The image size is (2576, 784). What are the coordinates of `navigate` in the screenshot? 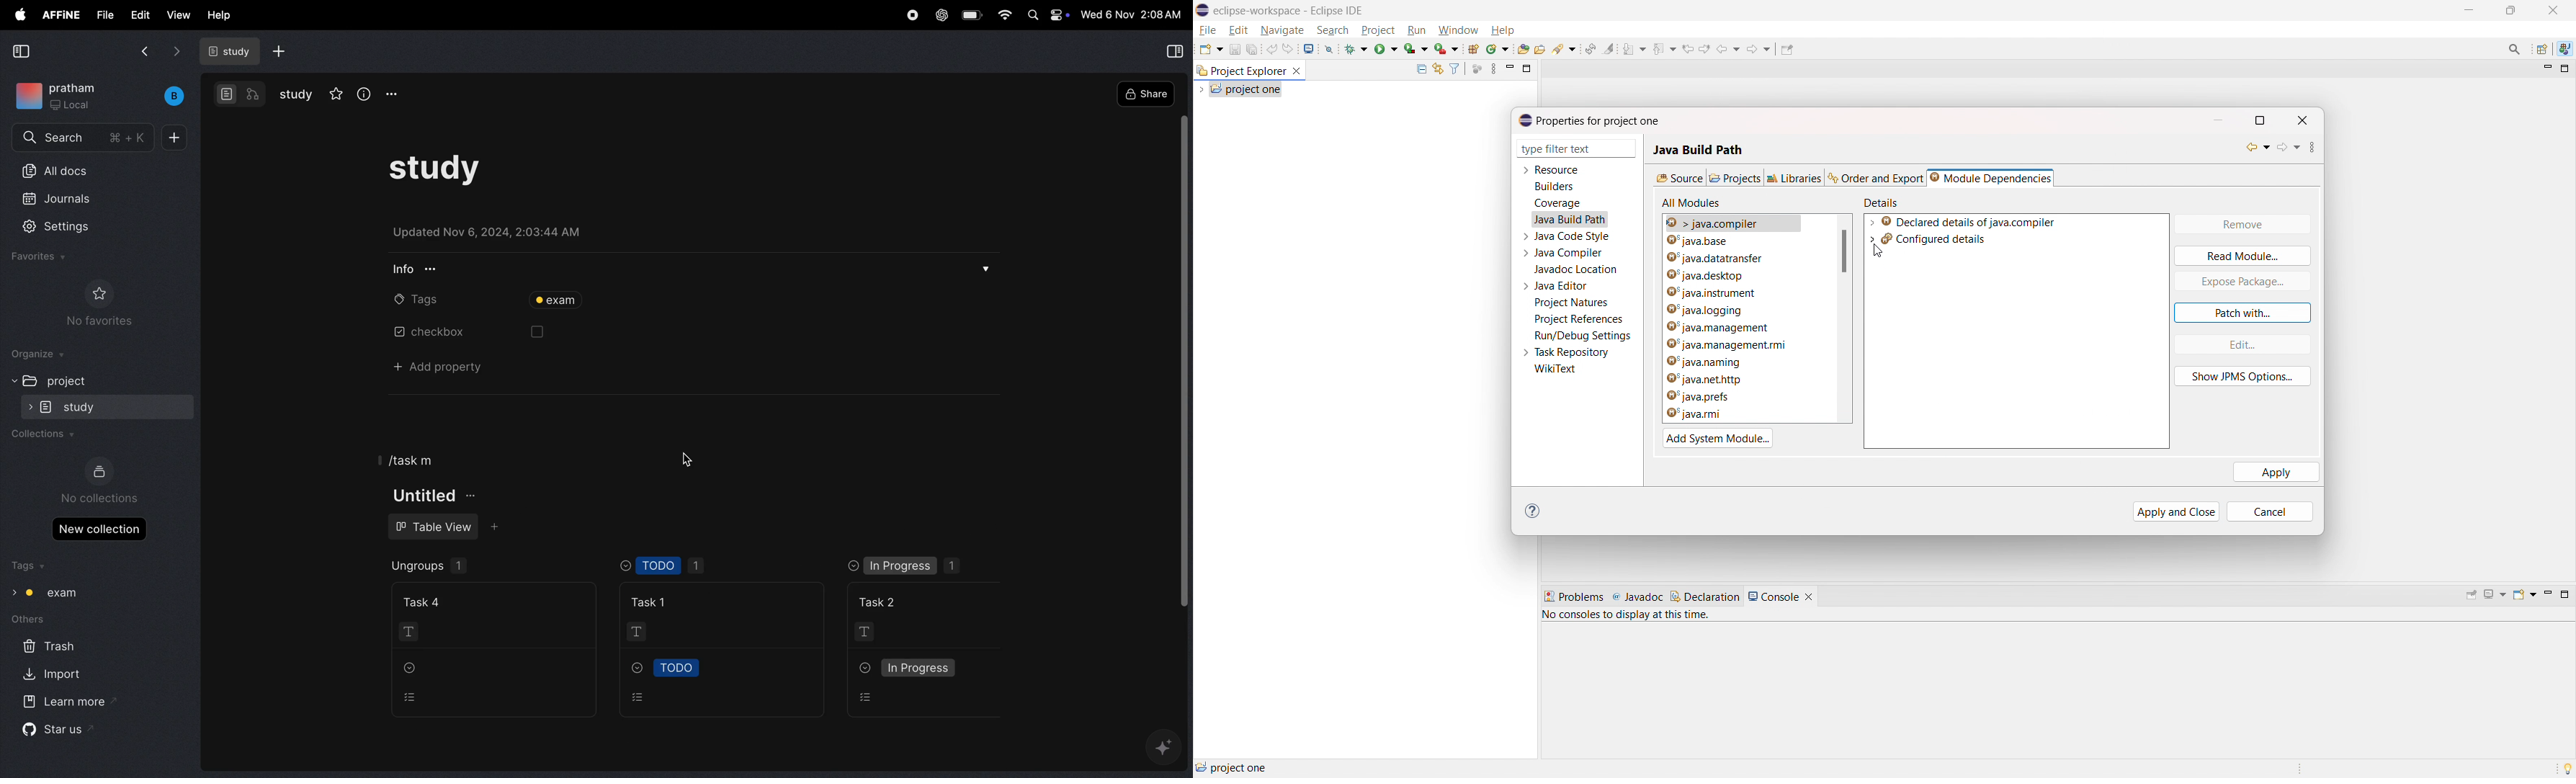 It's located at (1282, 30).